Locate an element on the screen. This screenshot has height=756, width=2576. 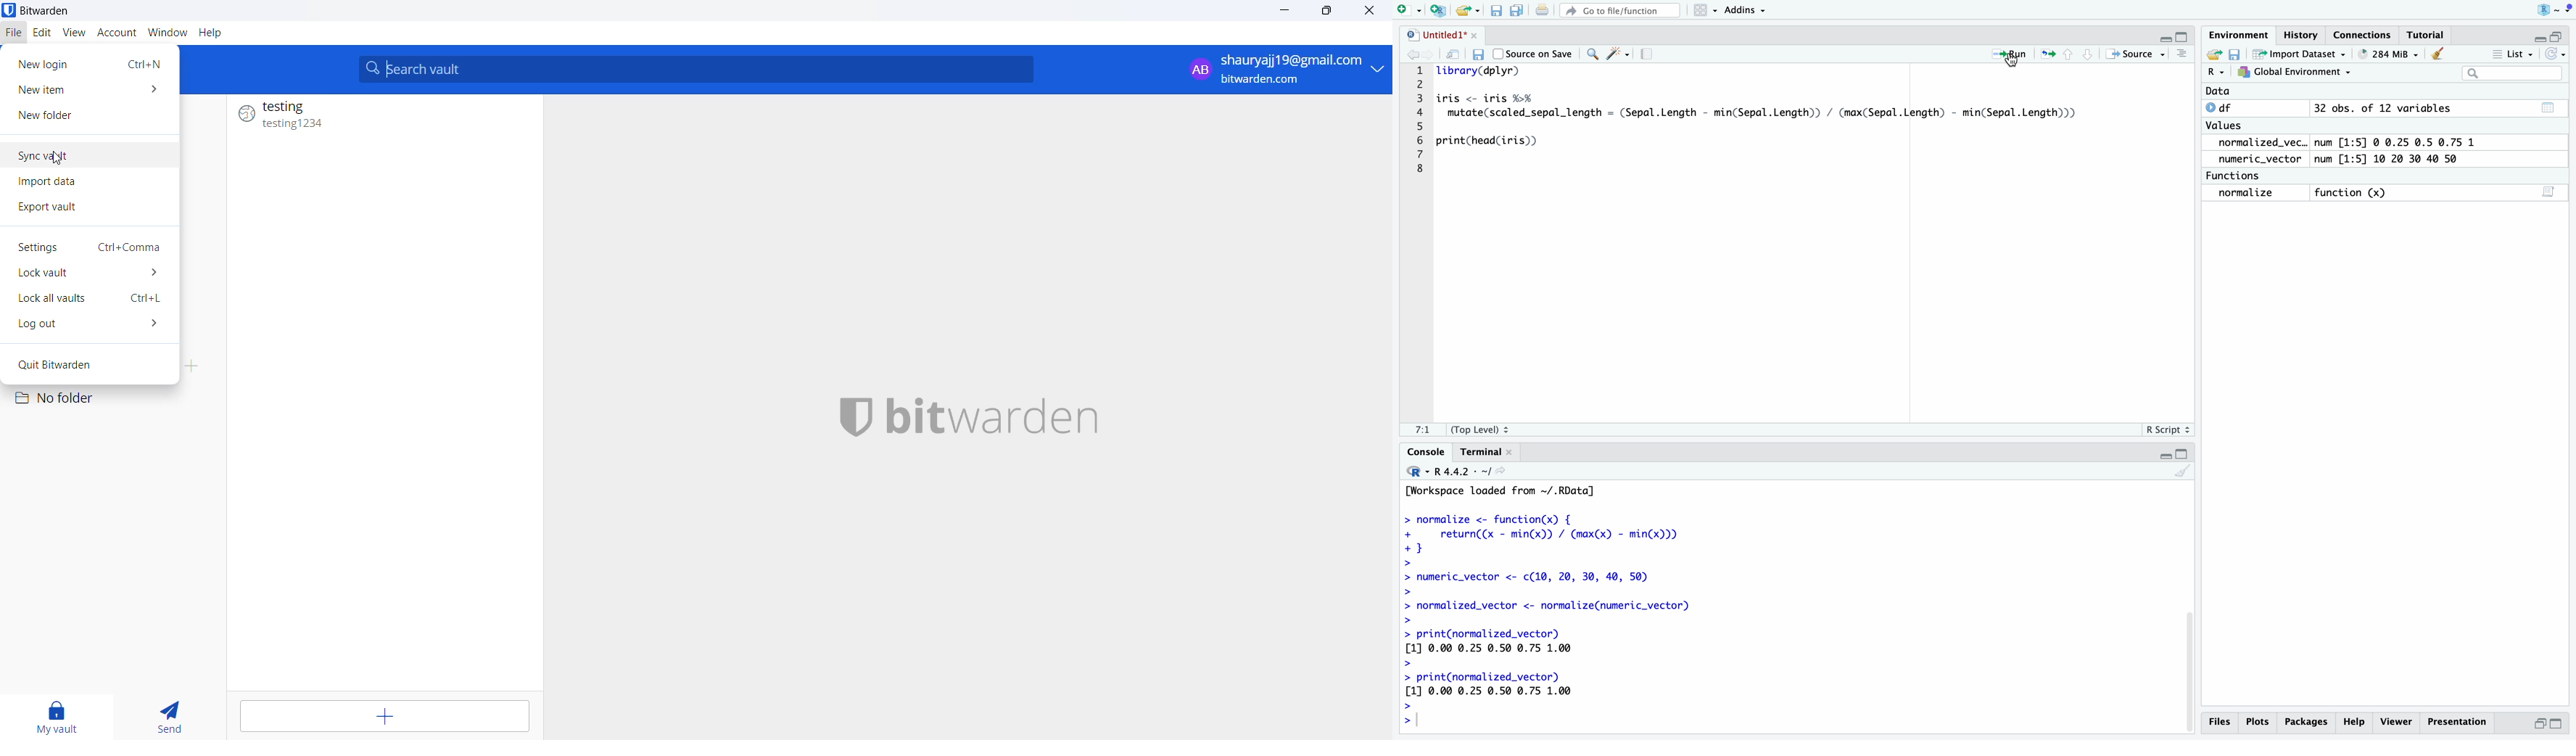
new folder is located at coordinates (88, 116).